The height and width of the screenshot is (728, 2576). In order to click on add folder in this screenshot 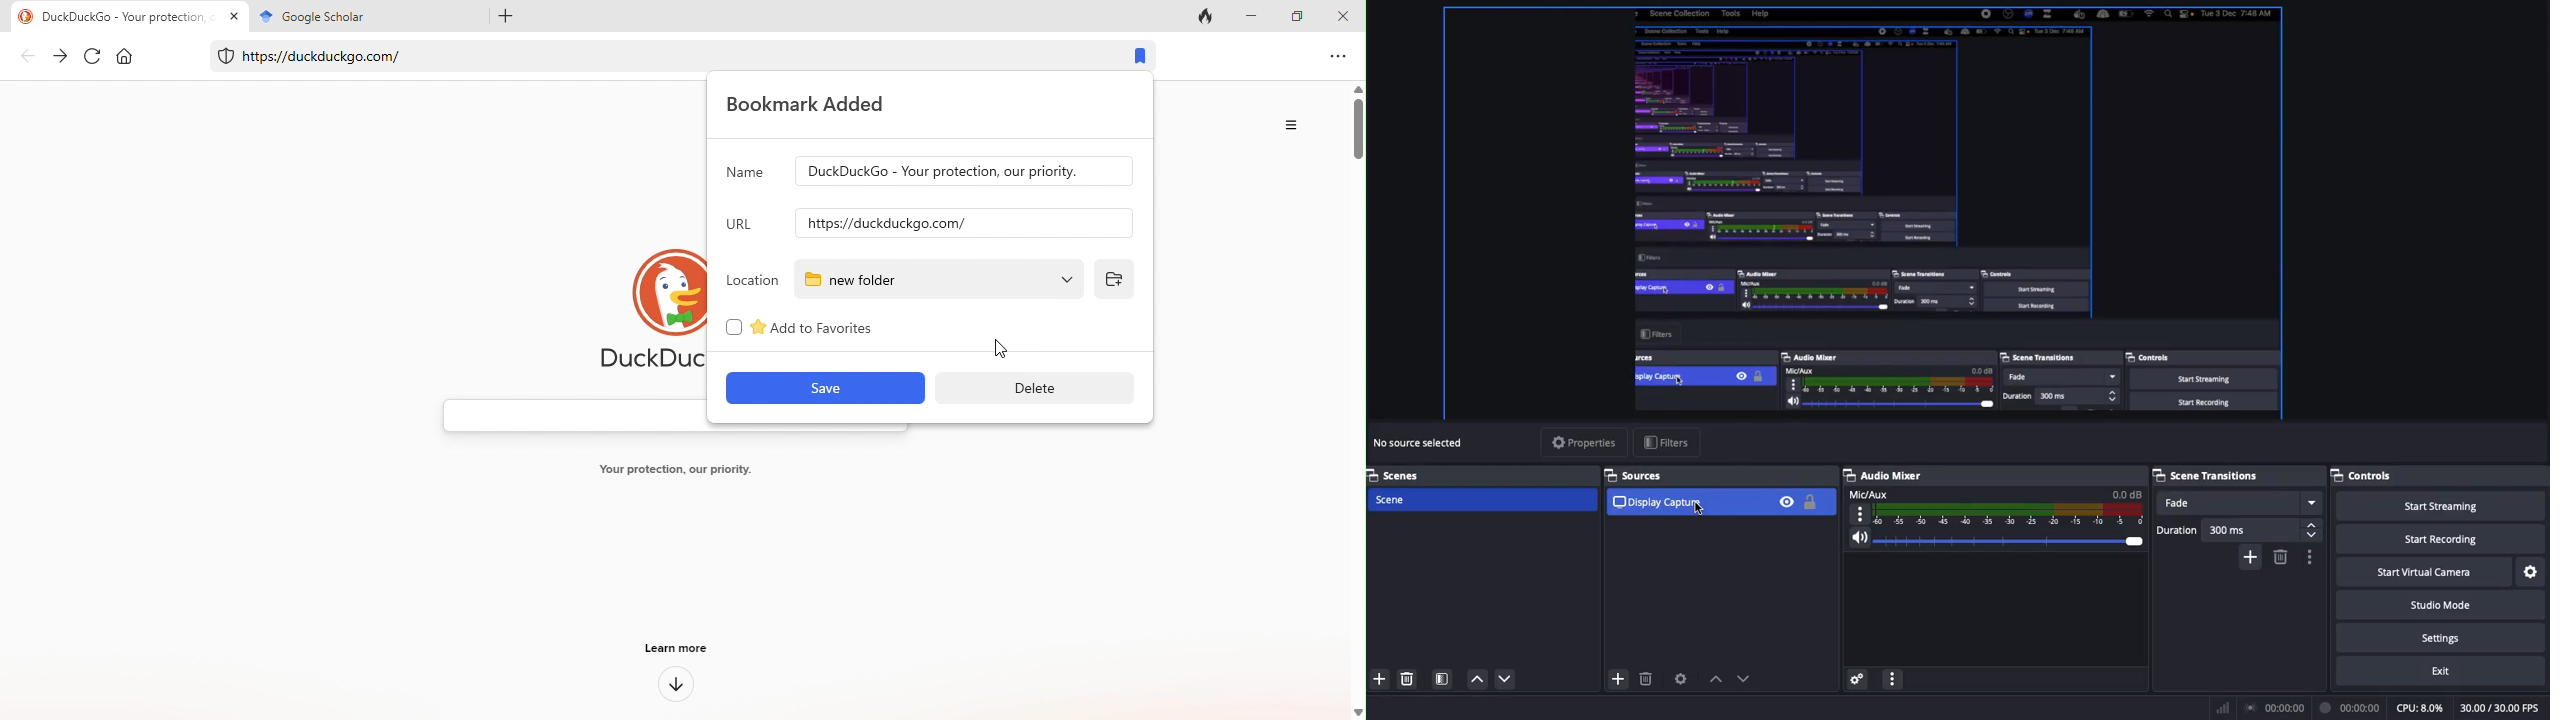, I will do `click(1113, 277)`.